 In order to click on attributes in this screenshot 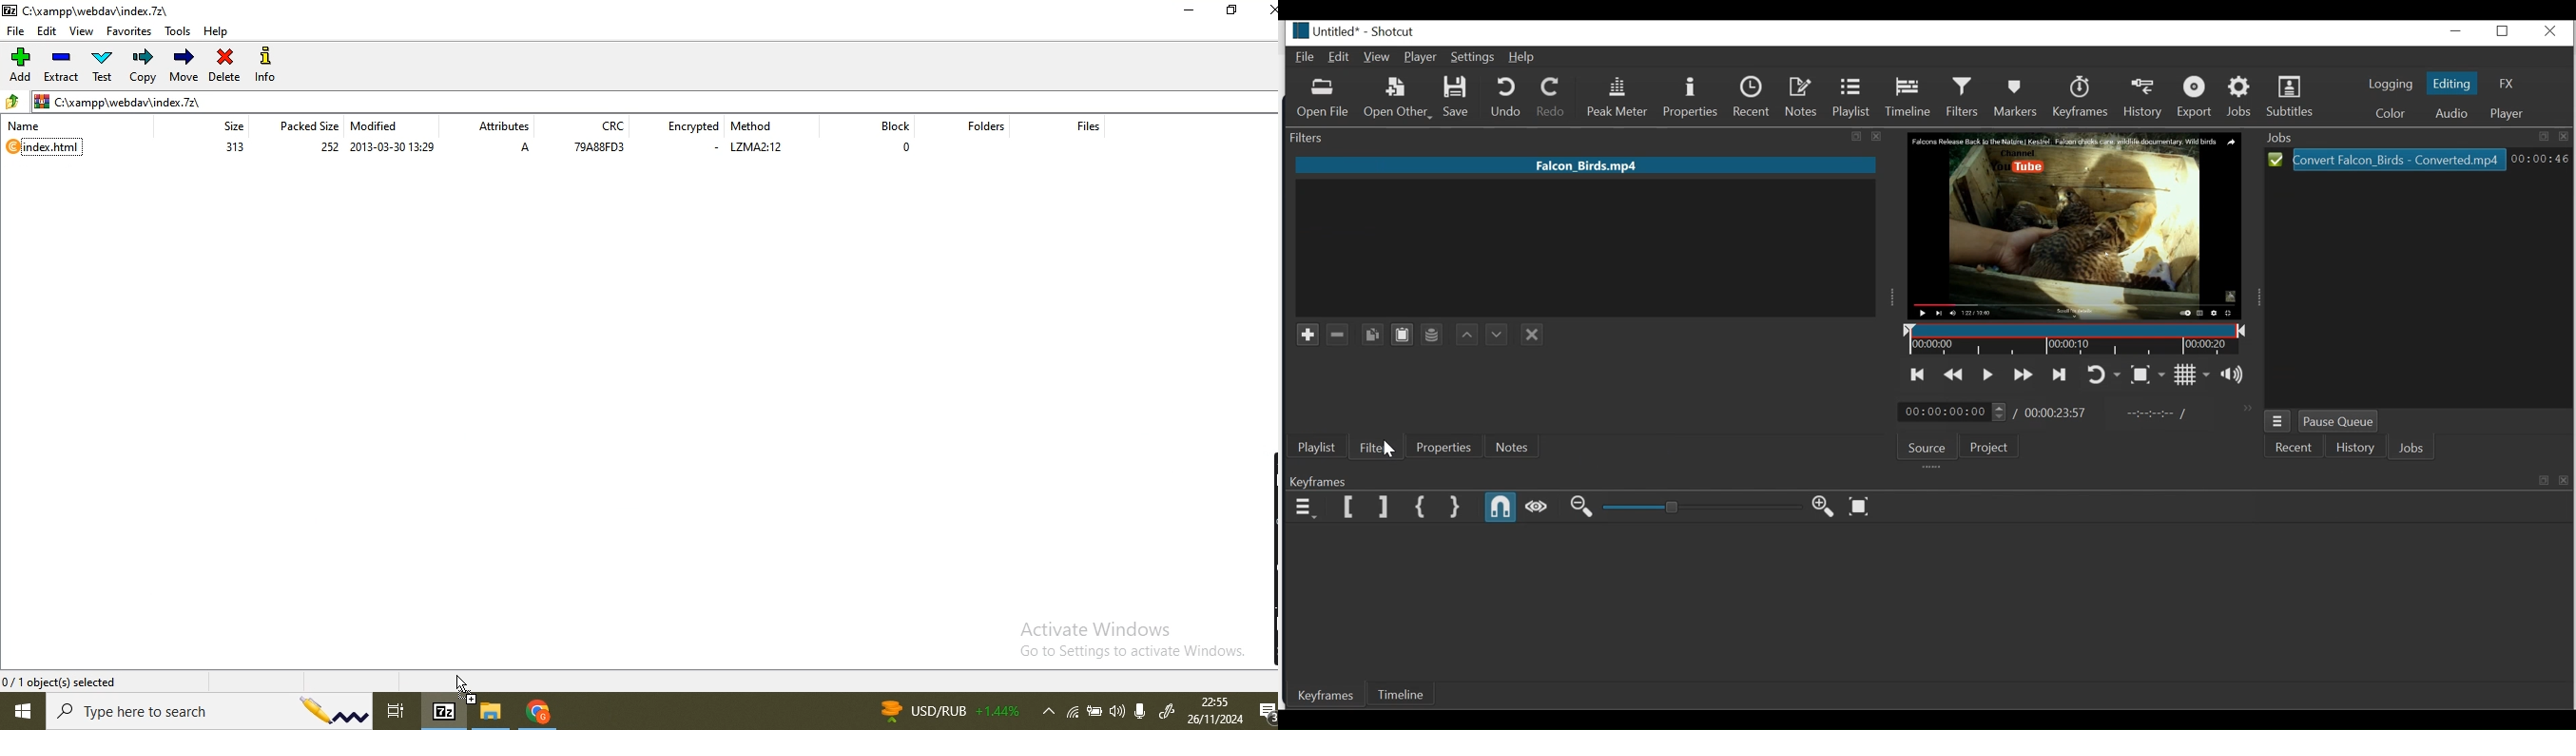, I will do `click(510, 124)`.